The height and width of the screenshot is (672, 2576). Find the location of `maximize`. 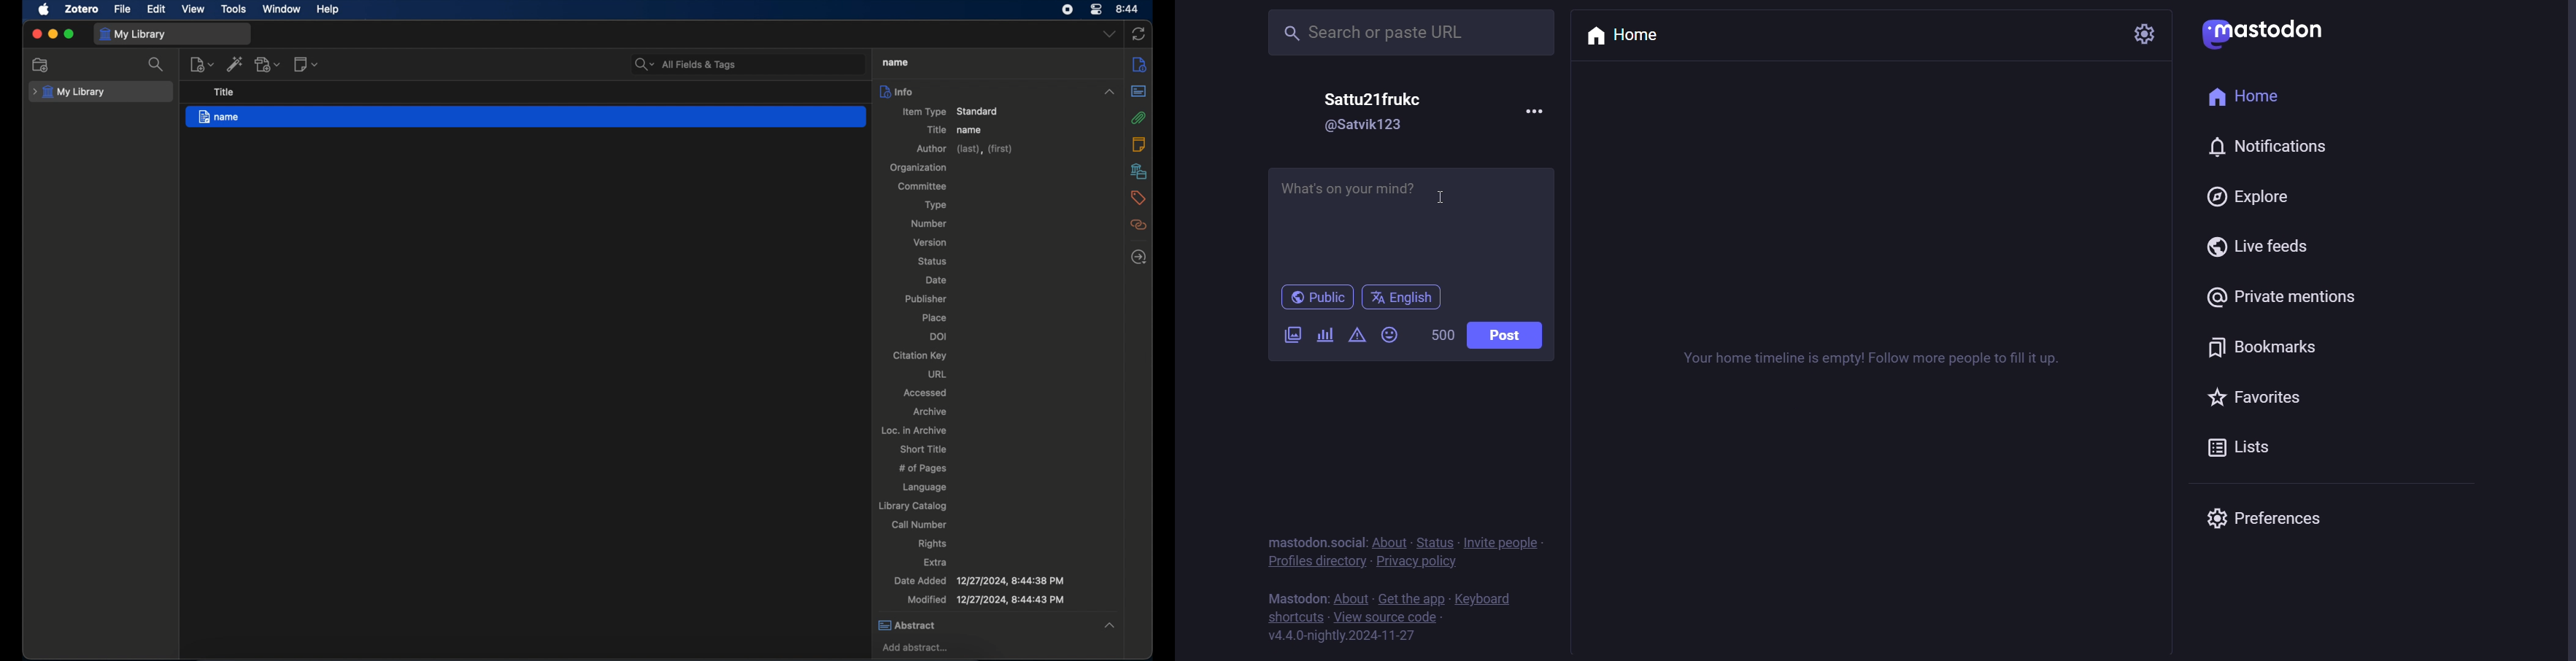

maximize is located at coordinates (70, 35).